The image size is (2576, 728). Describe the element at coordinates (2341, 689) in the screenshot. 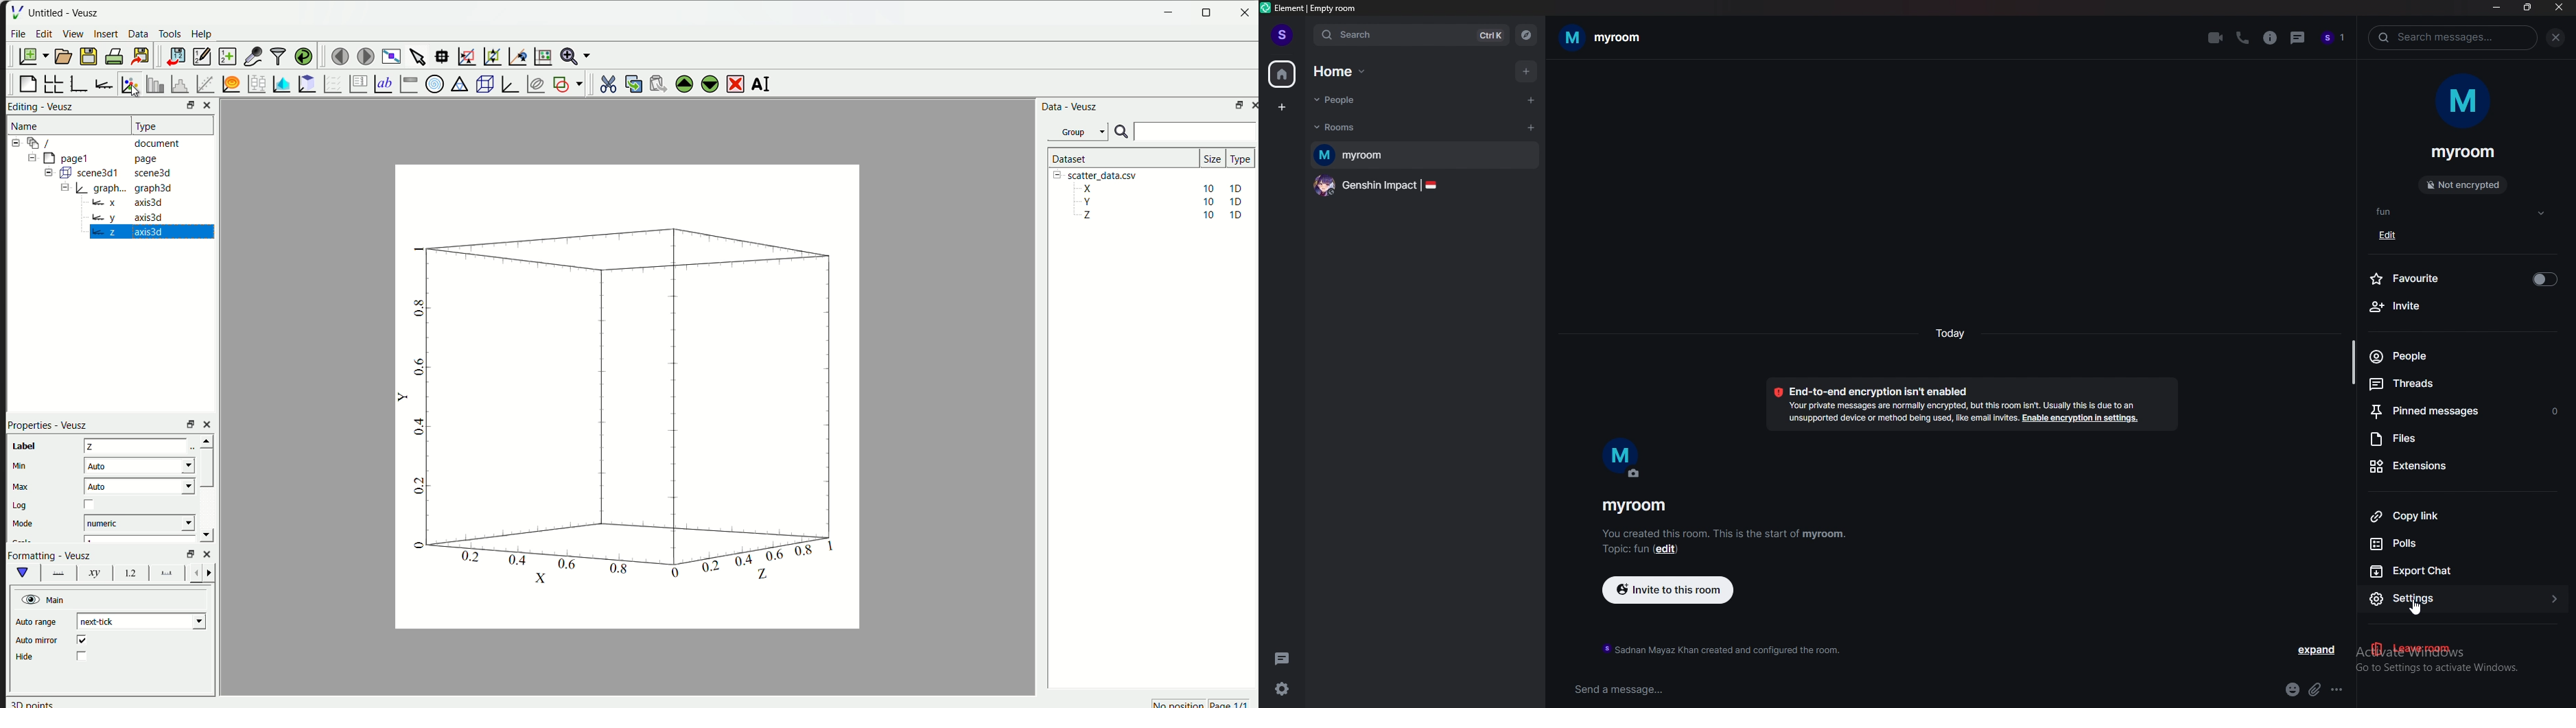

I see `more options` at that location.